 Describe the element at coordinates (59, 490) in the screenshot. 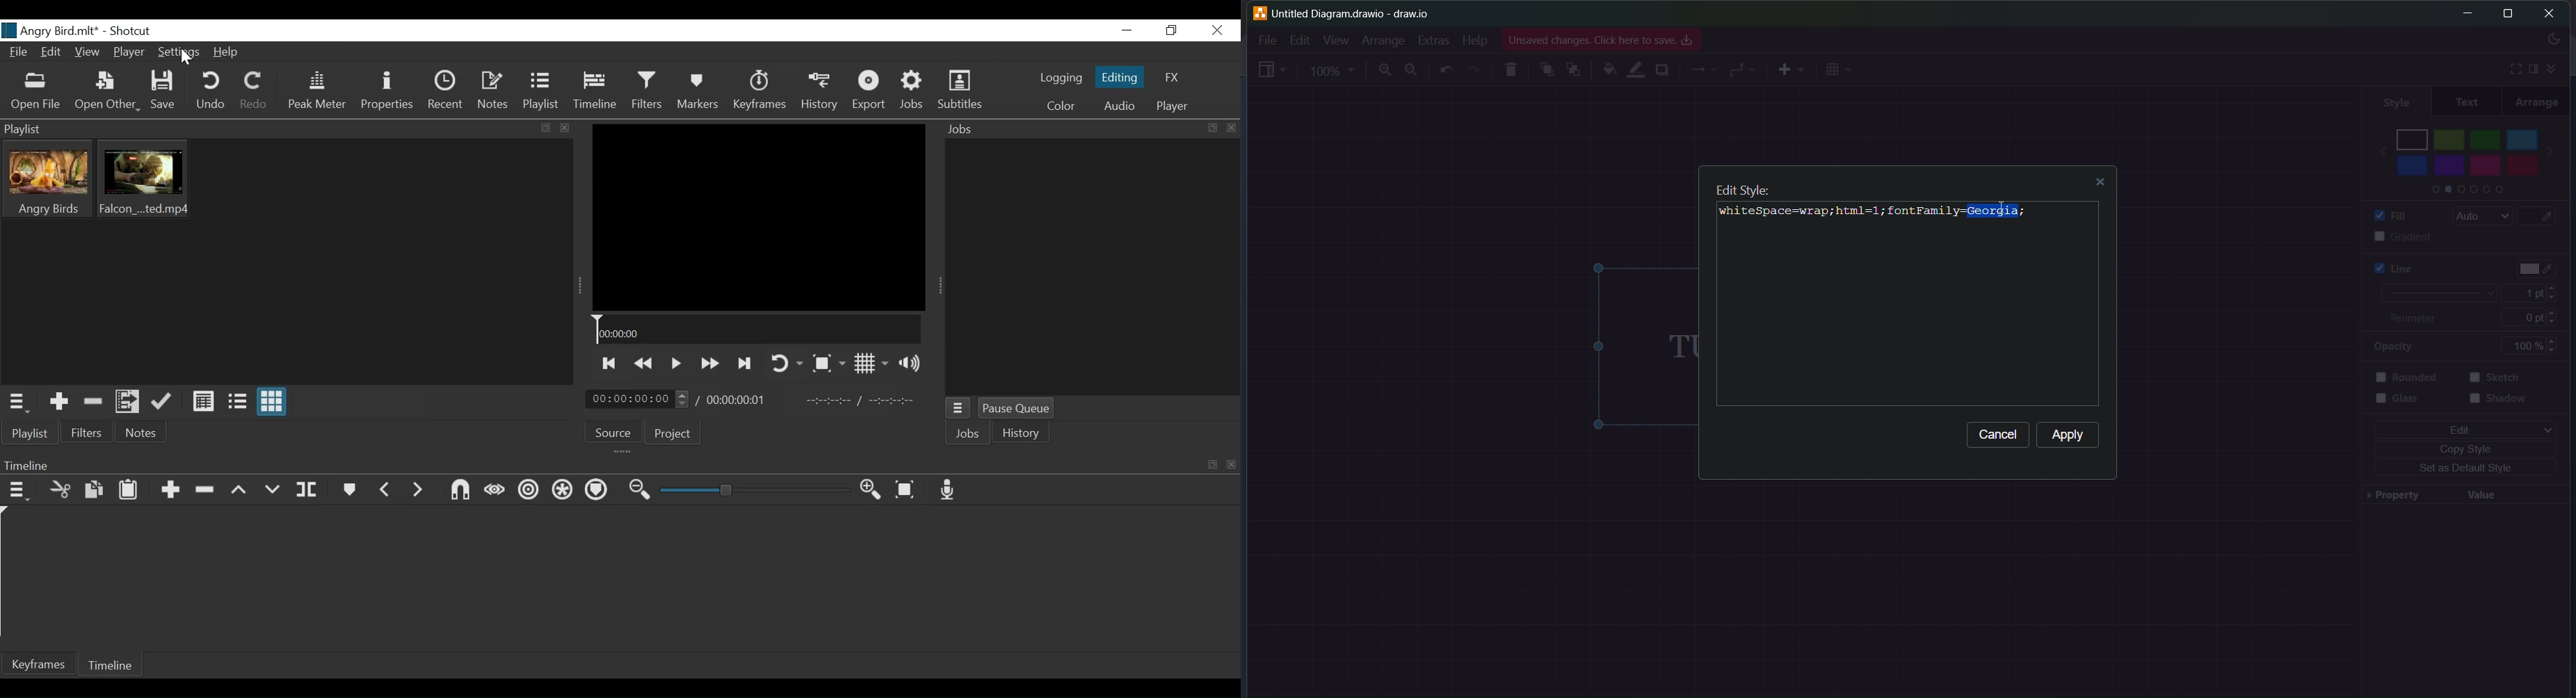

I see `Cut` at that location.